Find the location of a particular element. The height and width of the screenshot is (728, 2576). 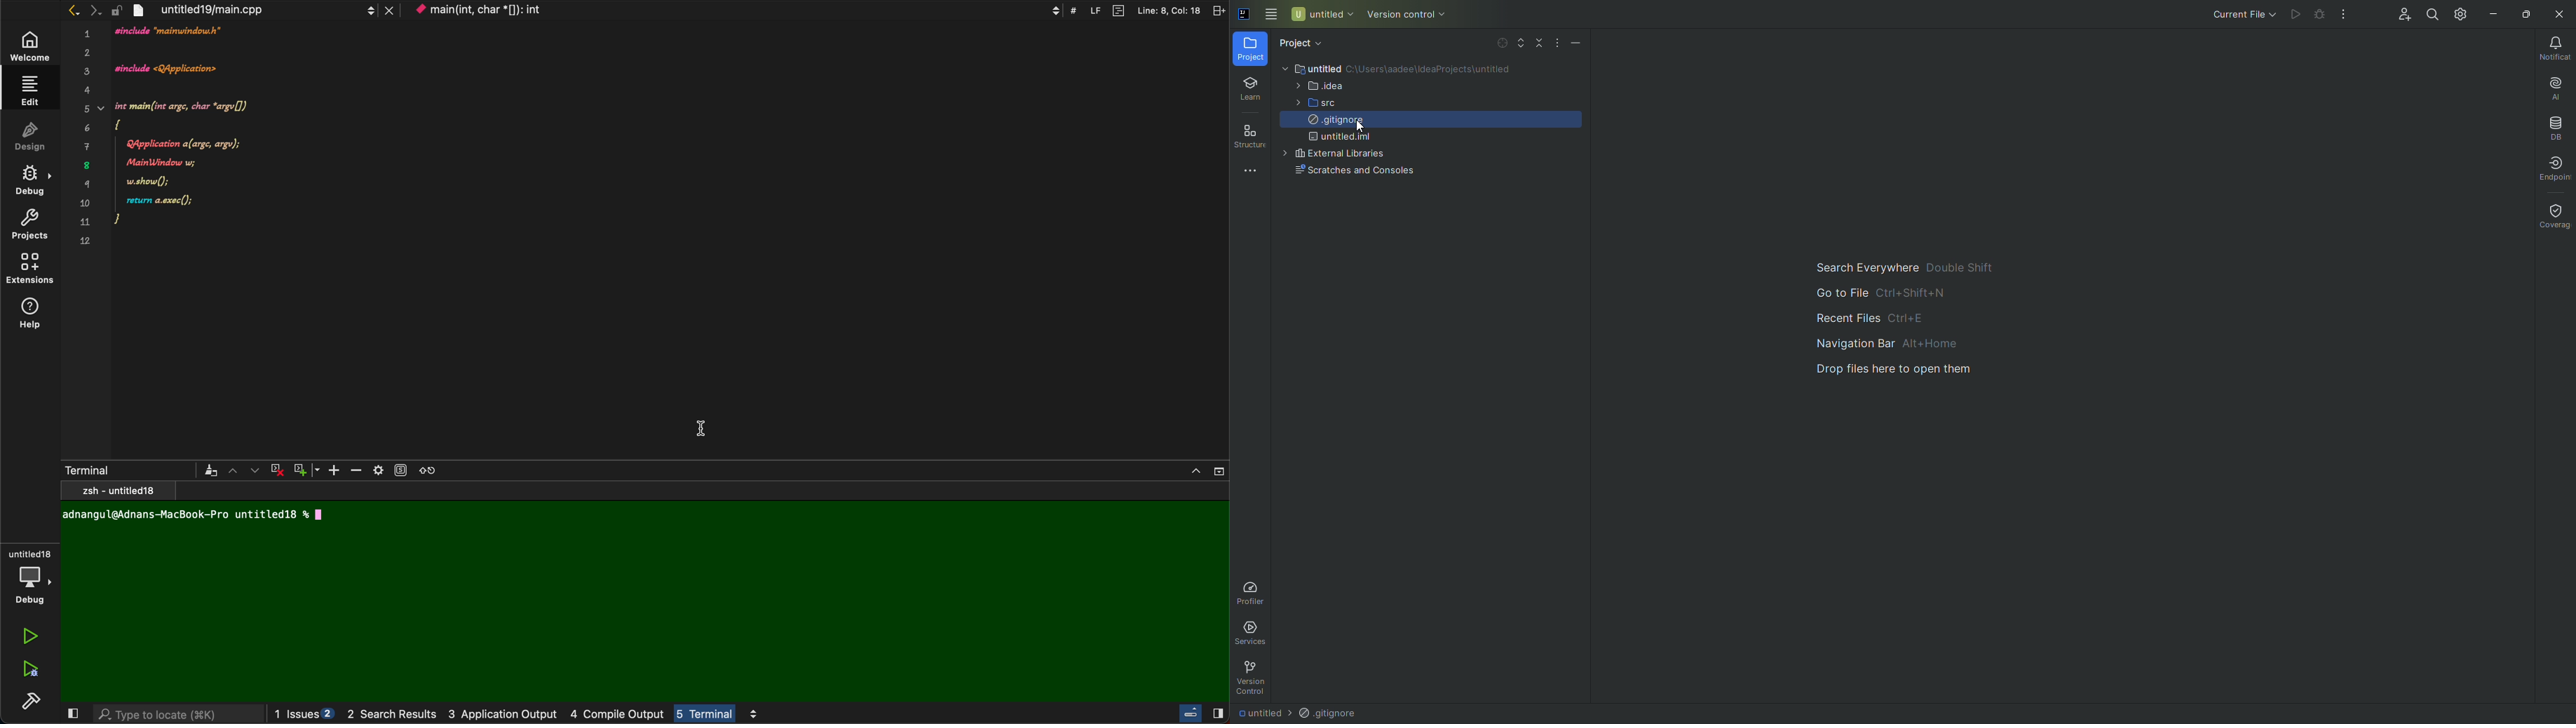

external libraries is located at coordinates (1346, 155).